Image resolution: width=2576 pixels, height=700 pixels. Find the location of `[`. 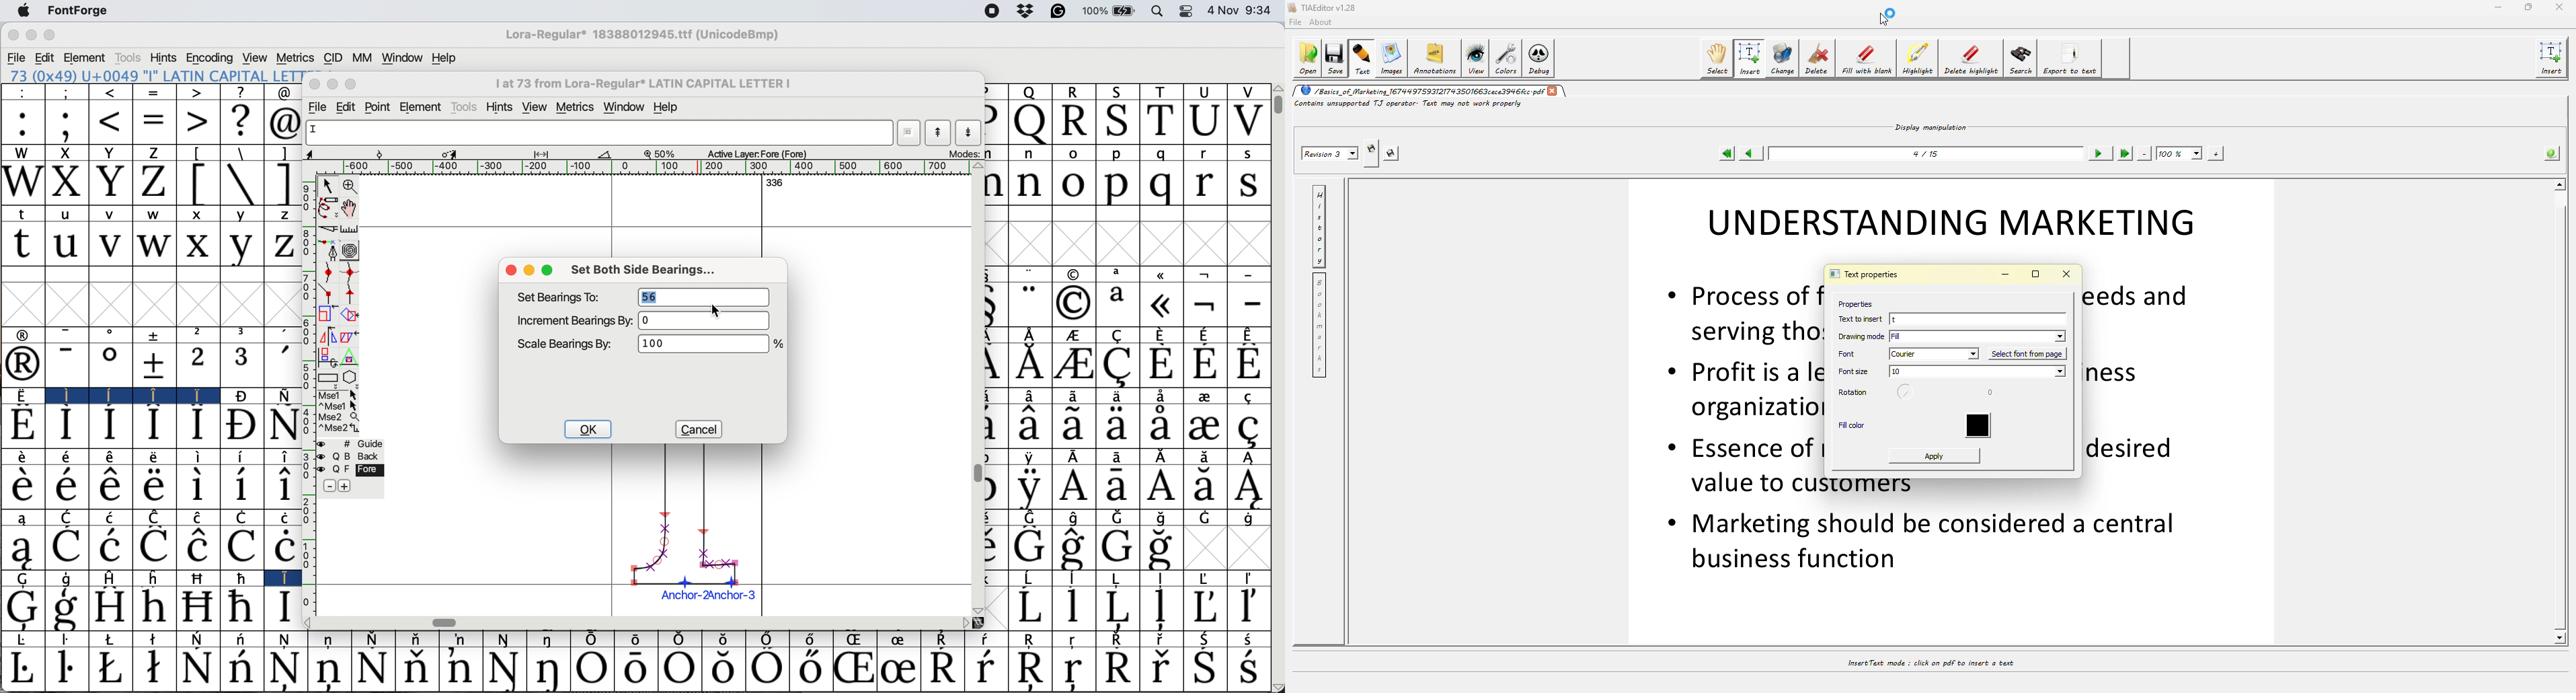

[ is located at coordinates (198, 153).